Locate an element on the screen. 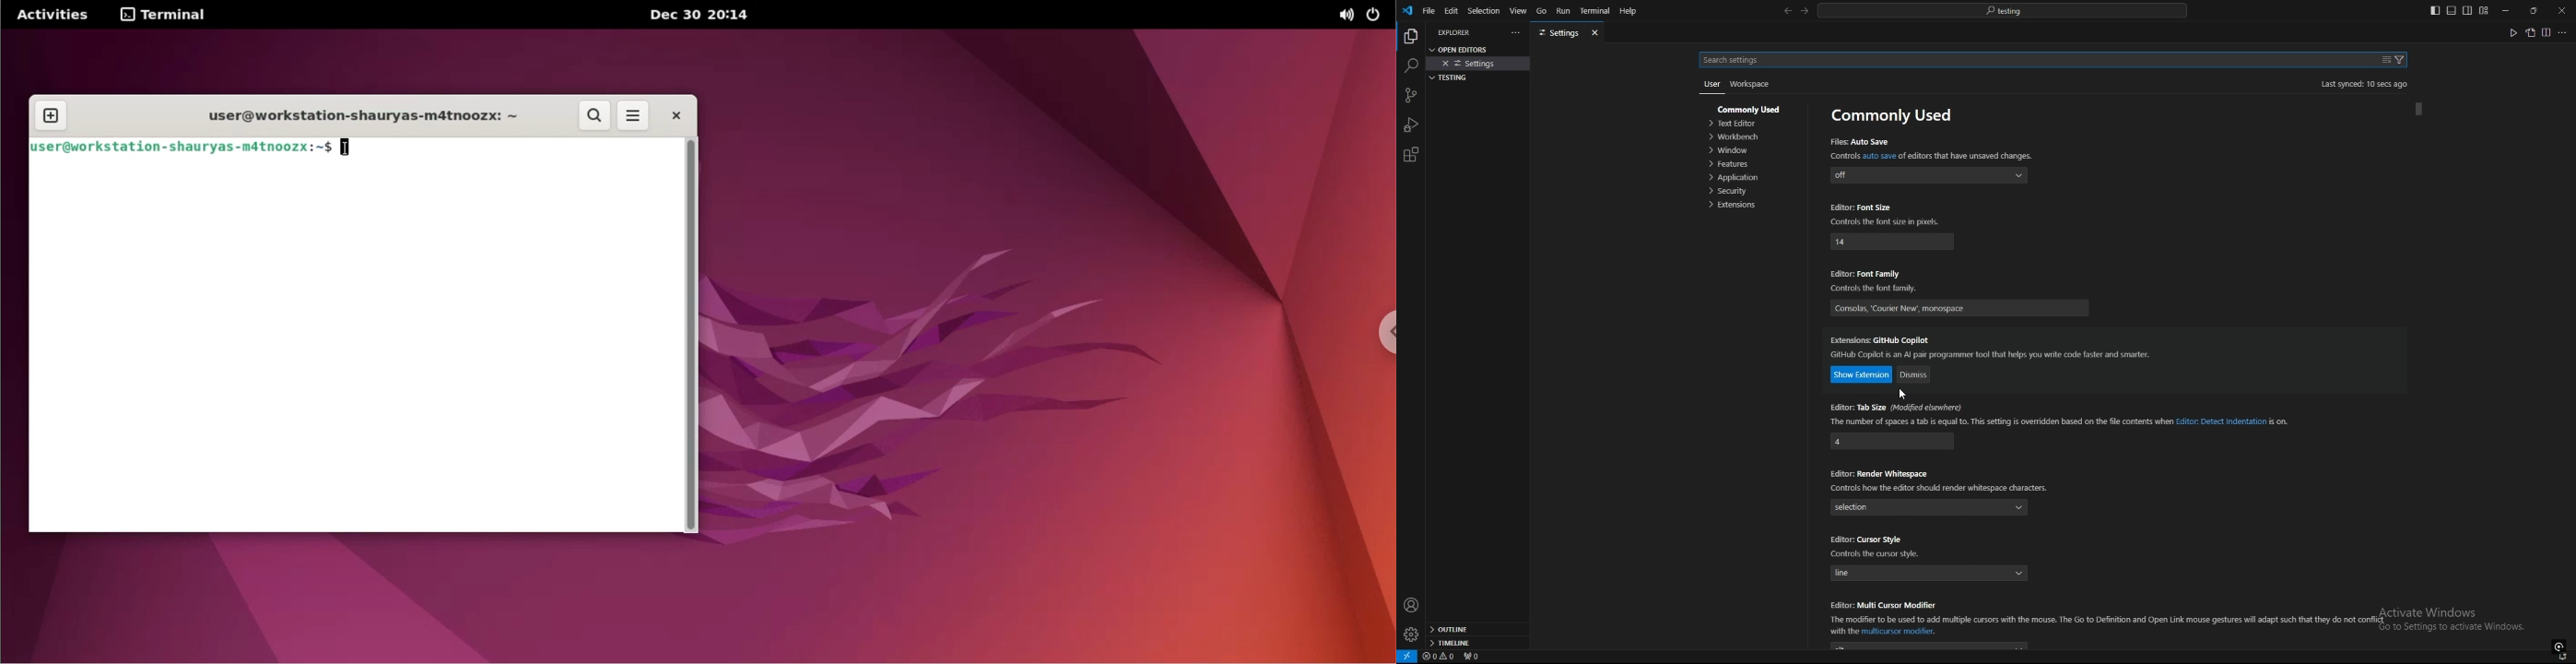  filter settings is located at coordinates (2400, 59).